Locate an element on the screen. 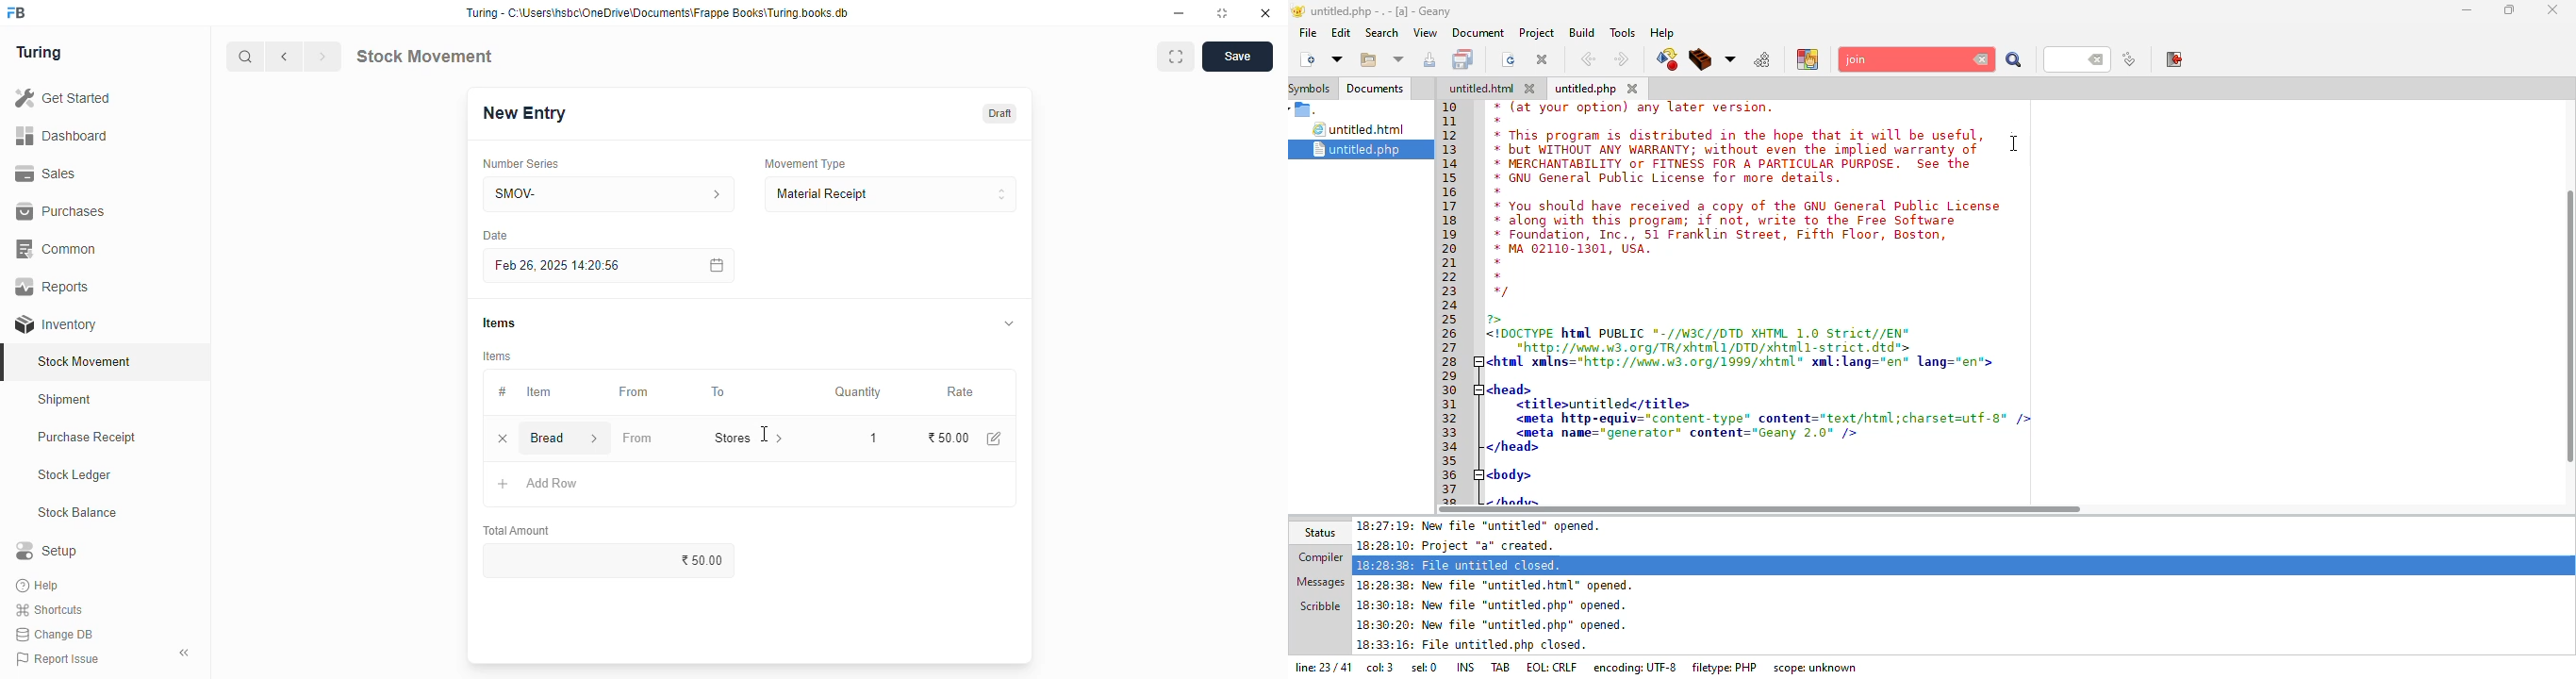 The height and width of the screenshot is (700, 2576). 12 is located at coordinates (1449, 135).